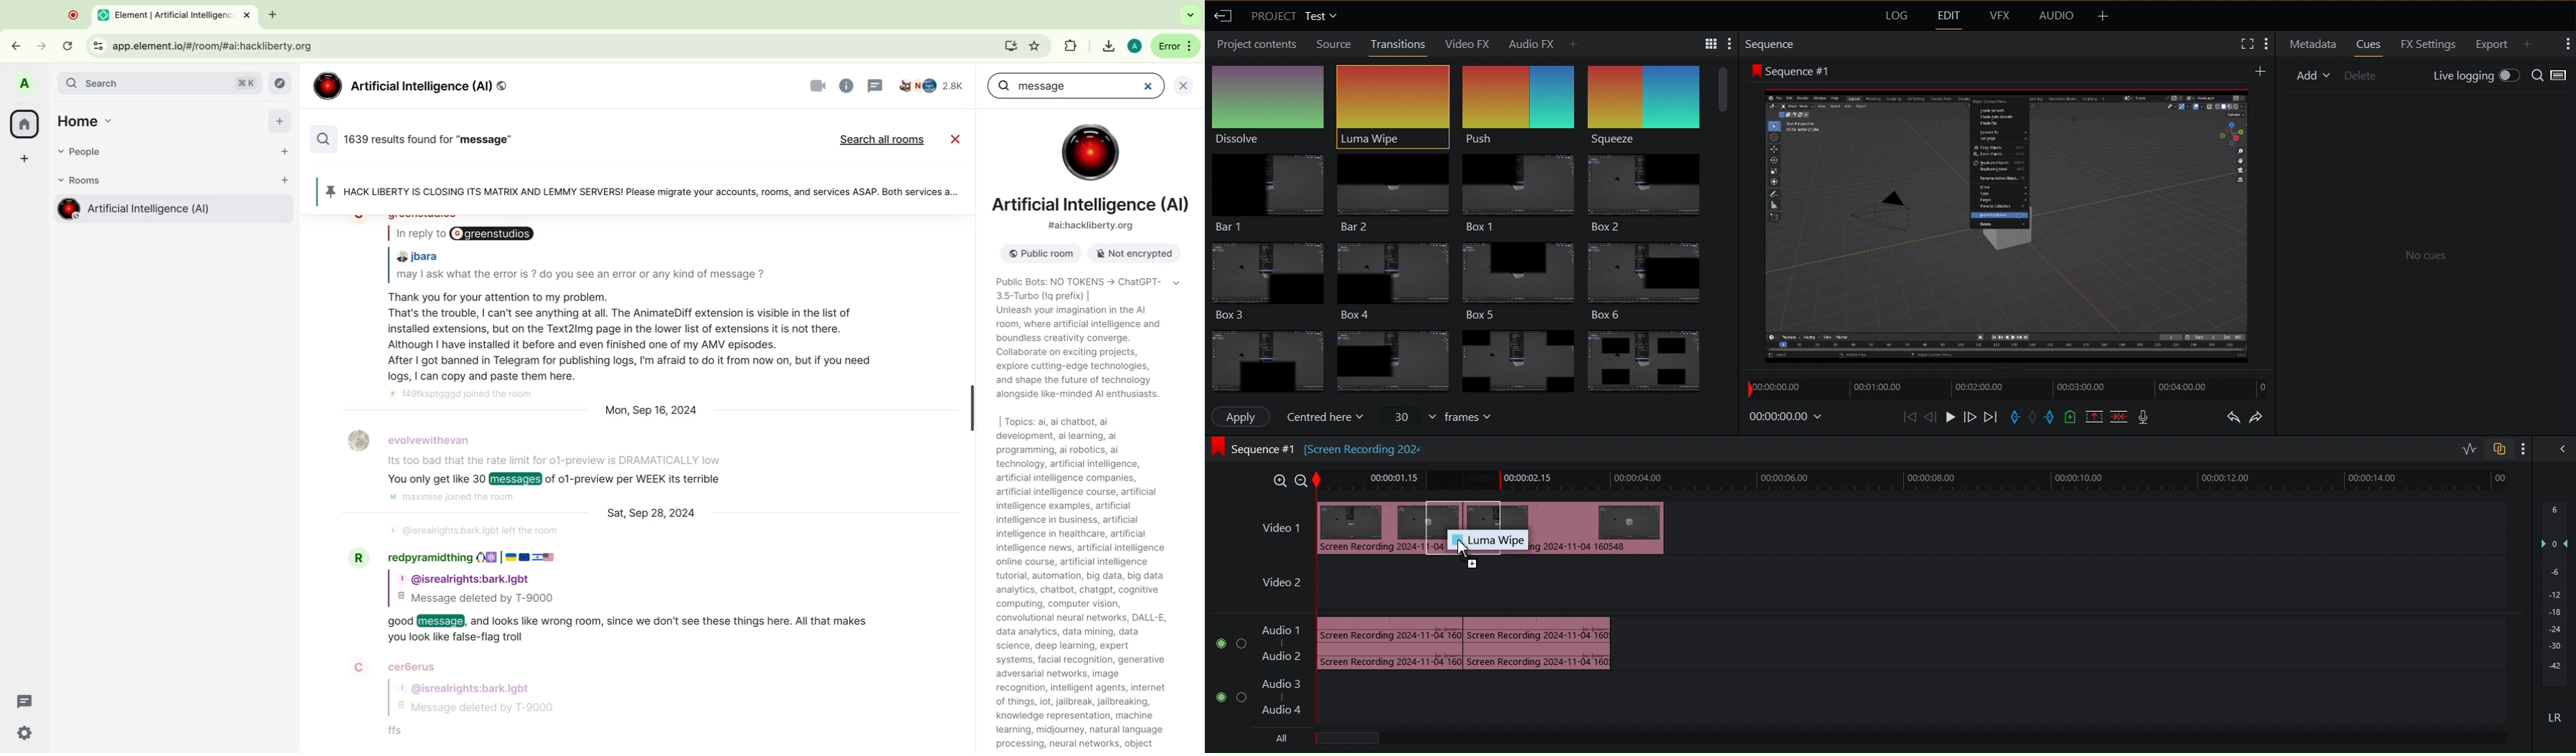  I want to click on Move Back, so click(1931, 417).